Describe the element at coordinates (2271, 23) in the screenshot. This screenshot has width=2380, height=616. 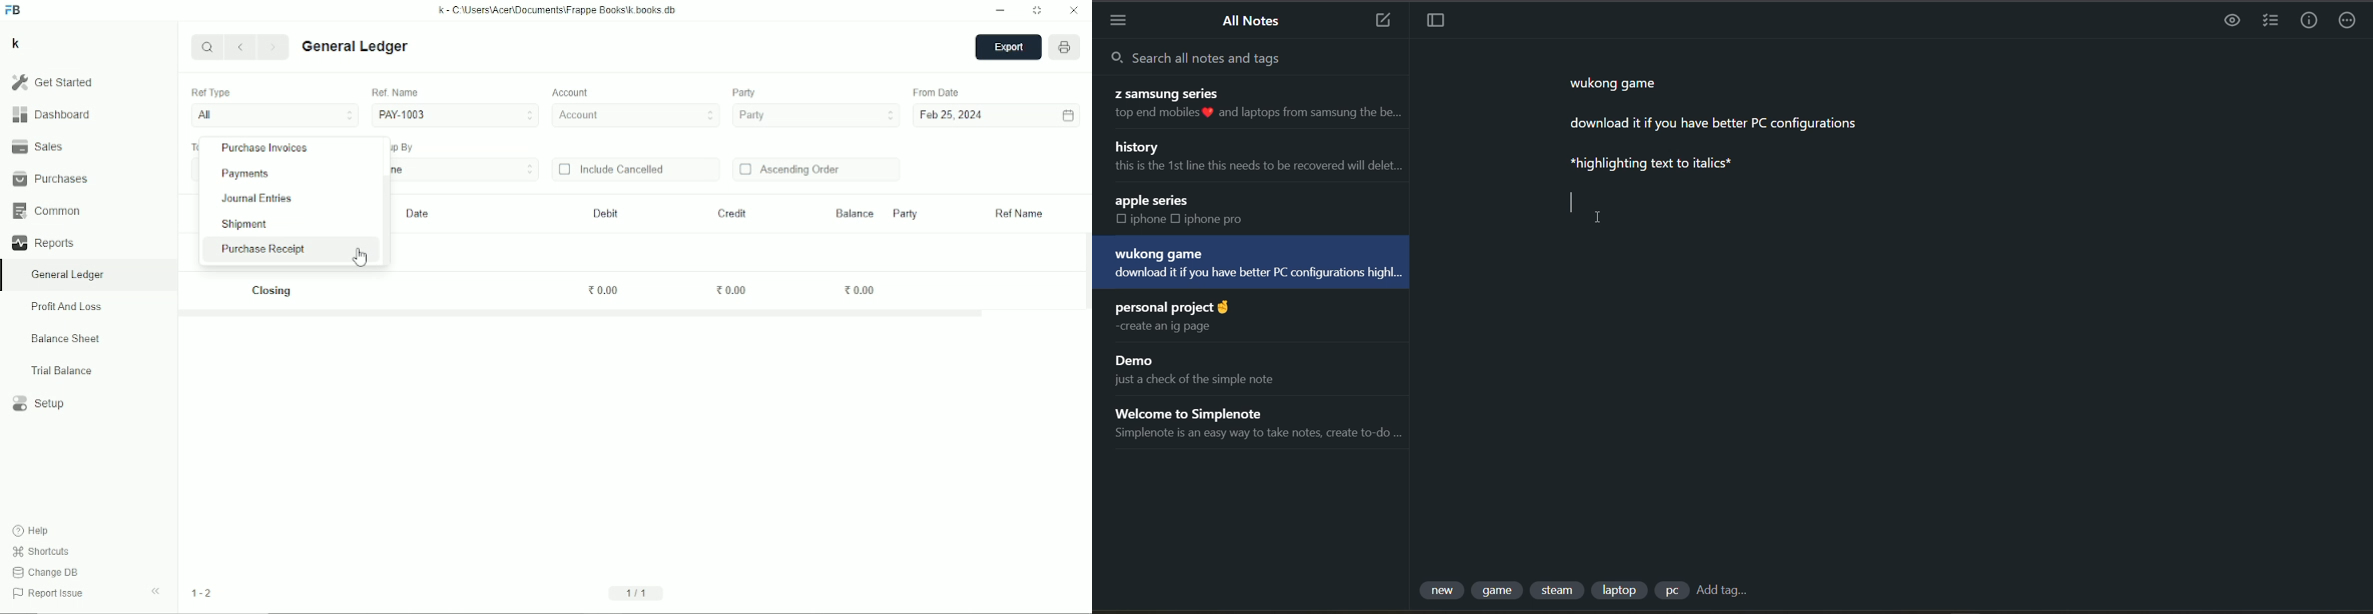
I see `insert checklist` at that location.